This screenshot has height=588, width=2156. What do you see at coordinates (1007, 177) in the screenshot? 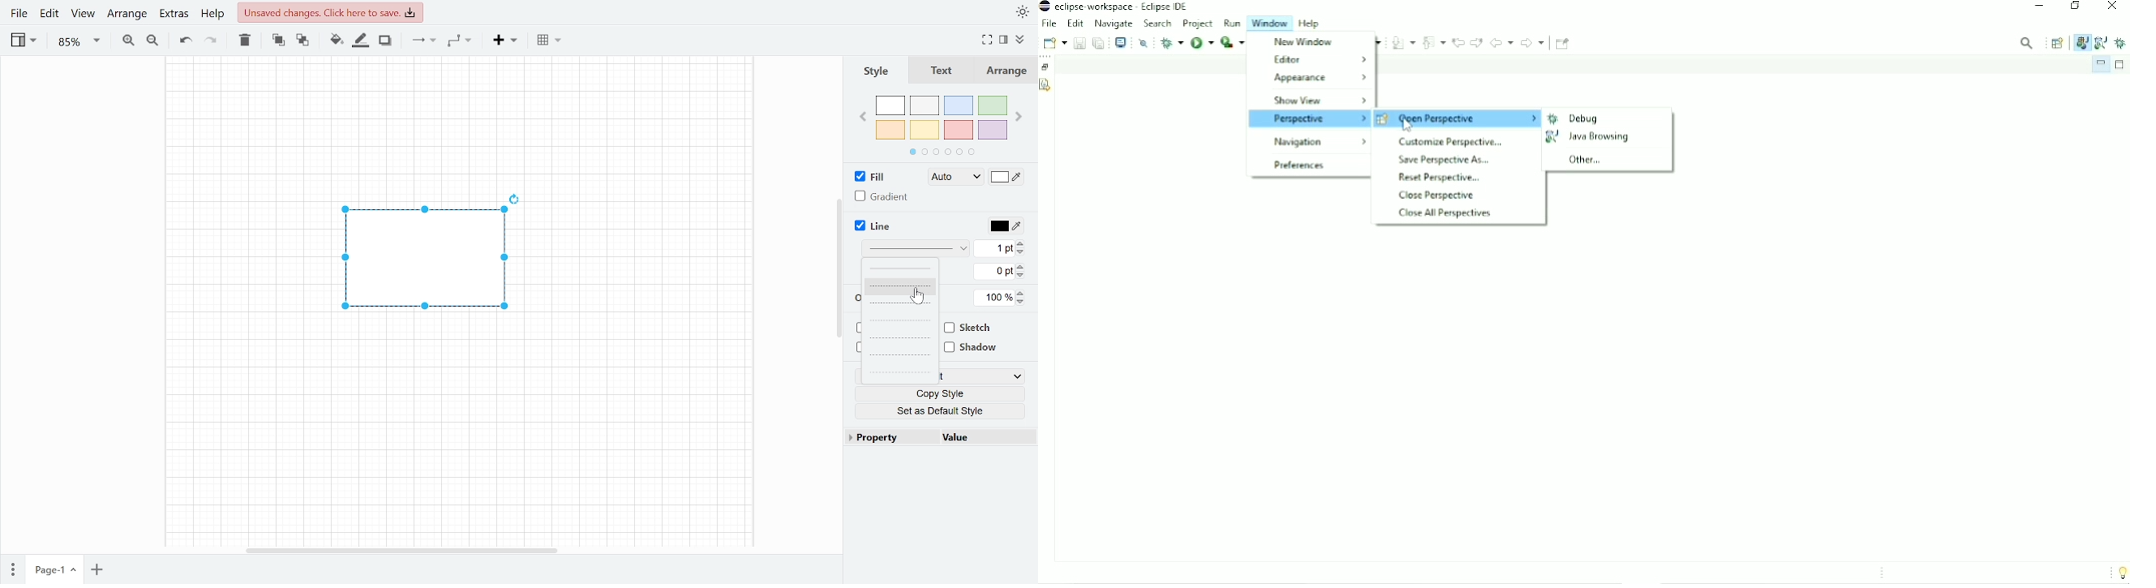
I see `Fill style` at bounding box center [1007, 177].